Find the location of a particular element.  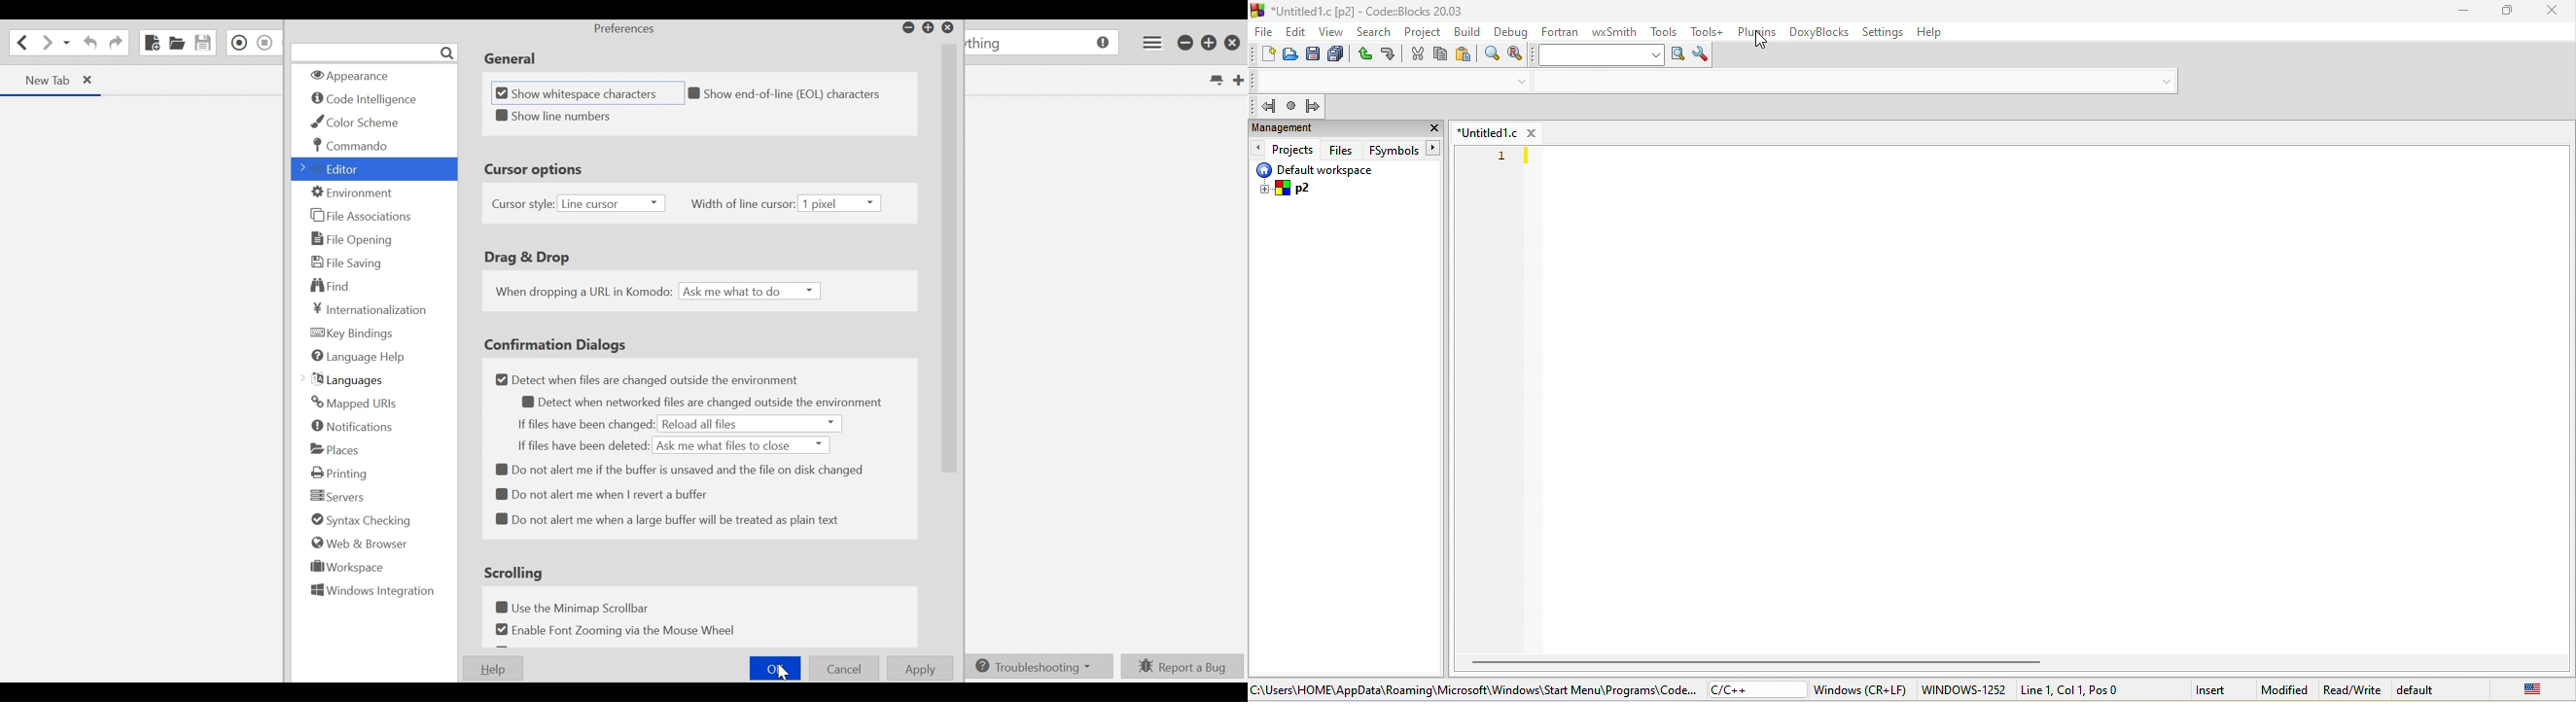

drop down is located at coordinates (1522, 83).